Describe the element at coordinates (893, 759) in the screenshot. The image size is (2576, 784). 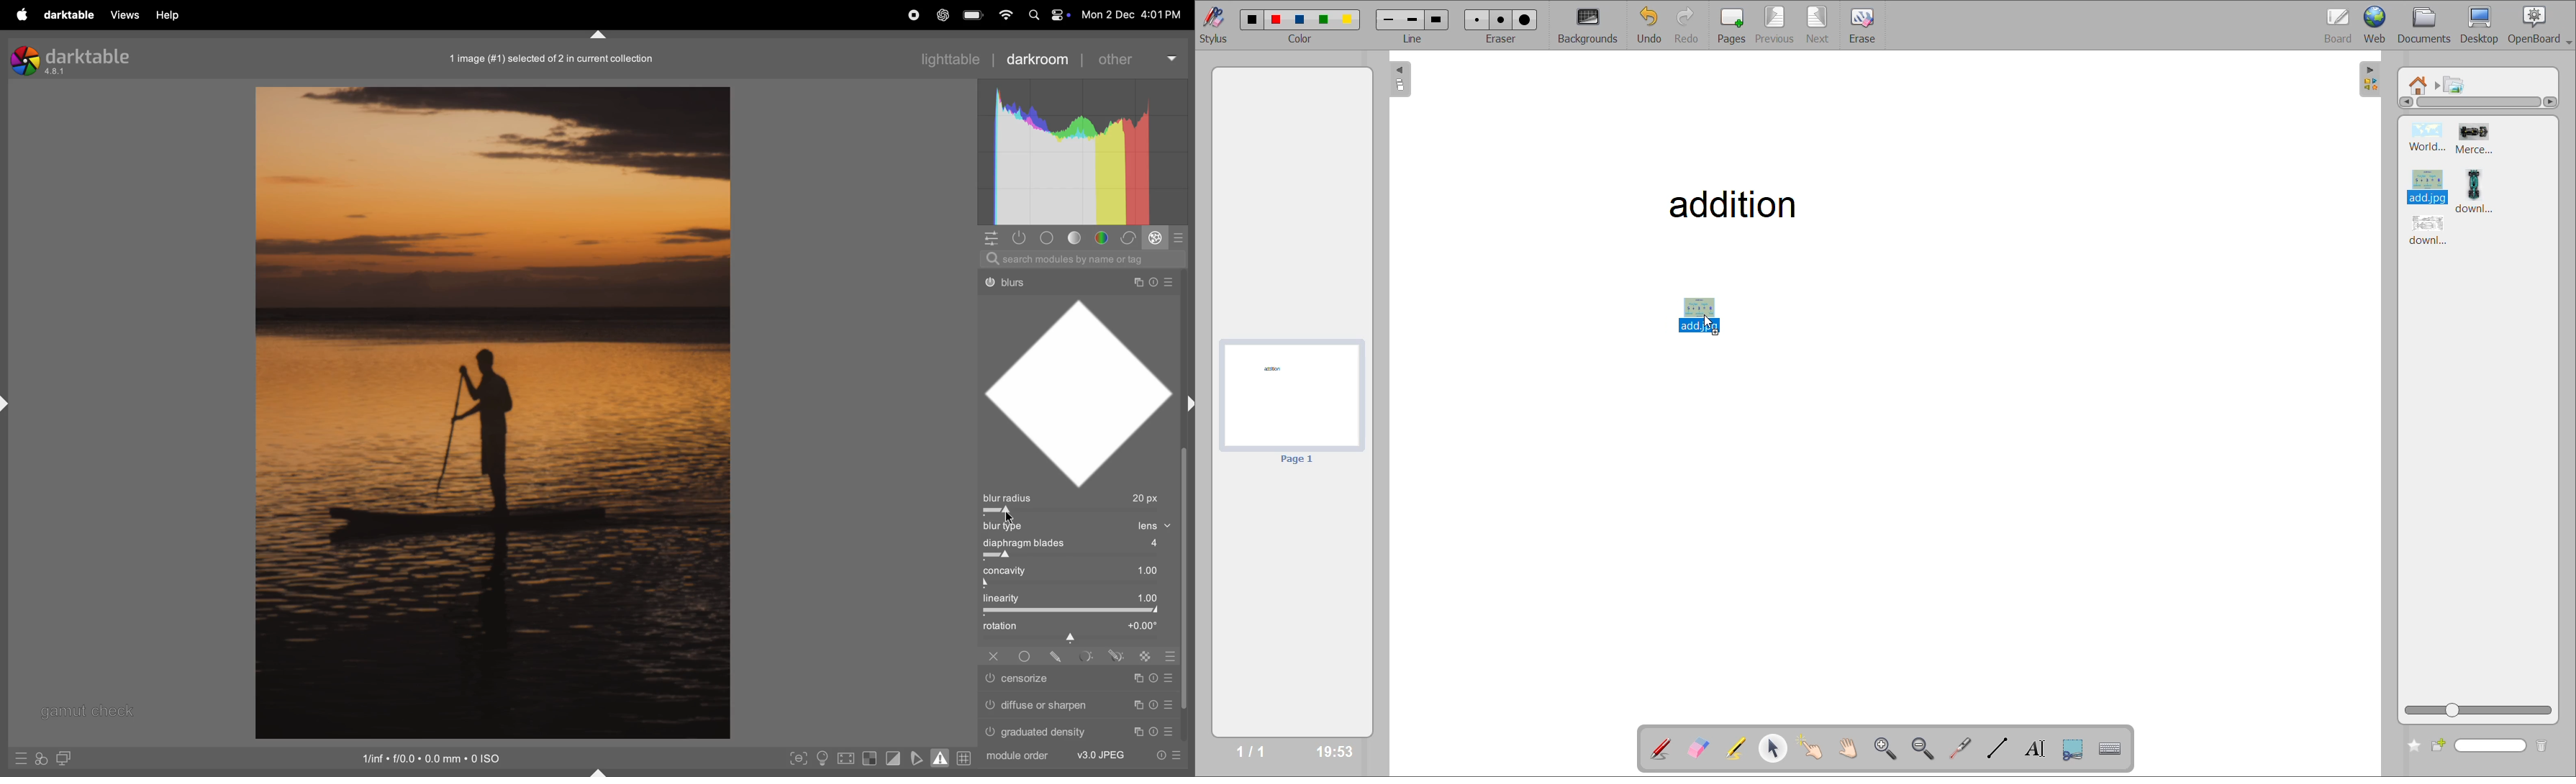
I see `toggle clipping indication` at that location.